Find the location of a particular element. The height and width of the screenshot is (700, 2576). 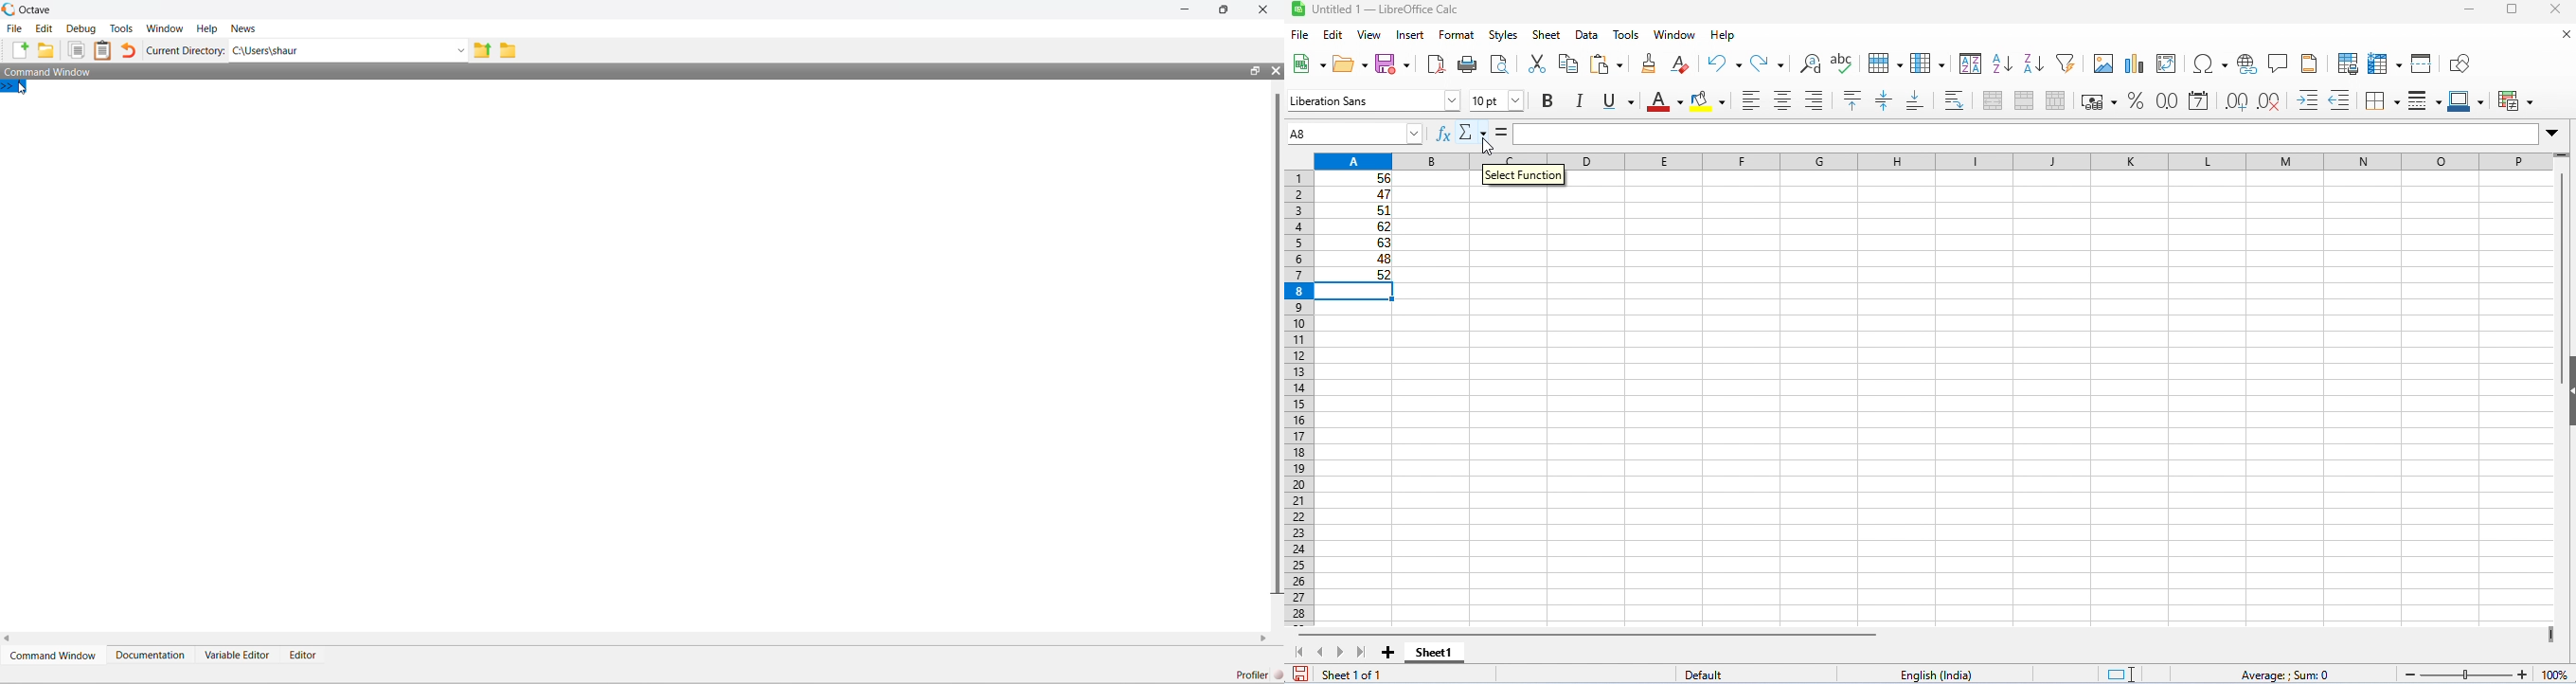

freeze rows and columns is located at coordinates (2387, 63).